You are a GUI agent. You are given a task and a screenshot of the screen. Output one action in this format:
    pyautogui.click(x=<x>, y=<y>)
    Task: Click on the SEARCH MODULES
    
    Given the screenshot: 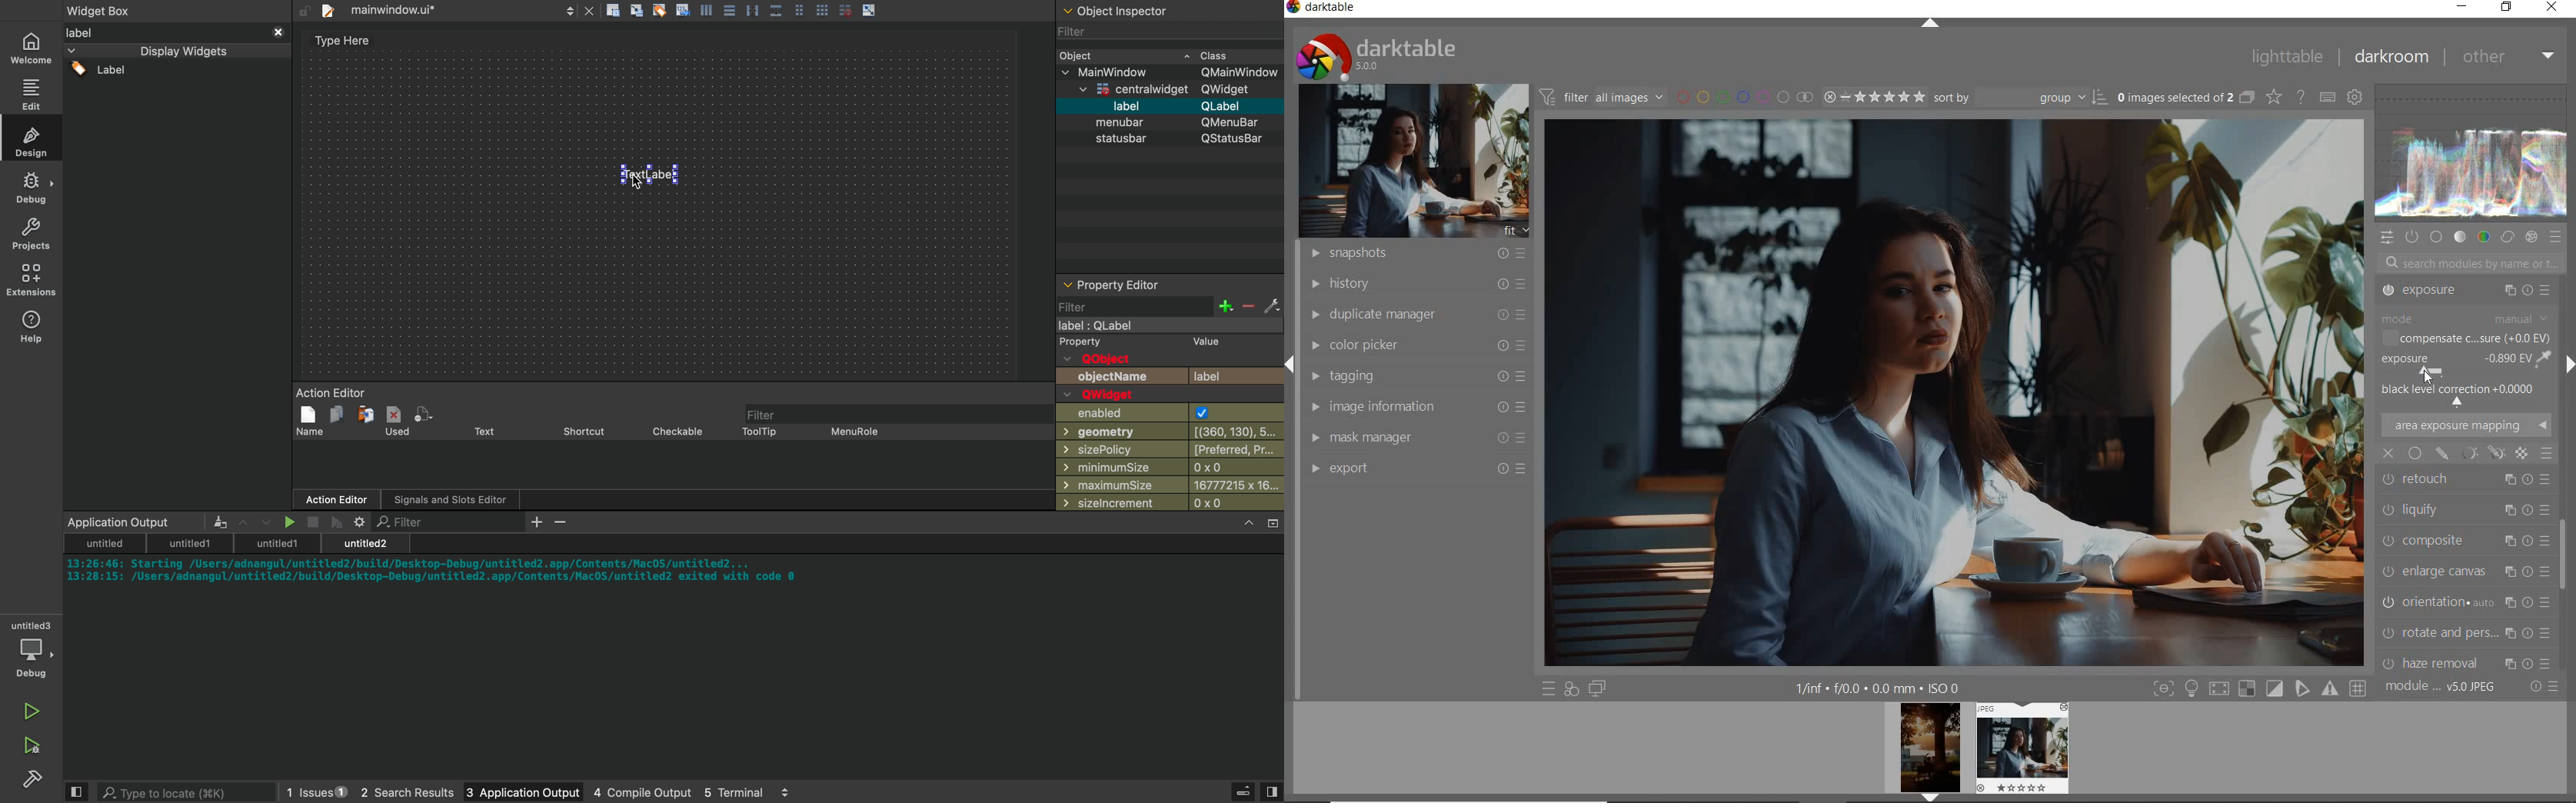 What is the action you would take?
    pyautogui.click(x=2471, y=263)
    